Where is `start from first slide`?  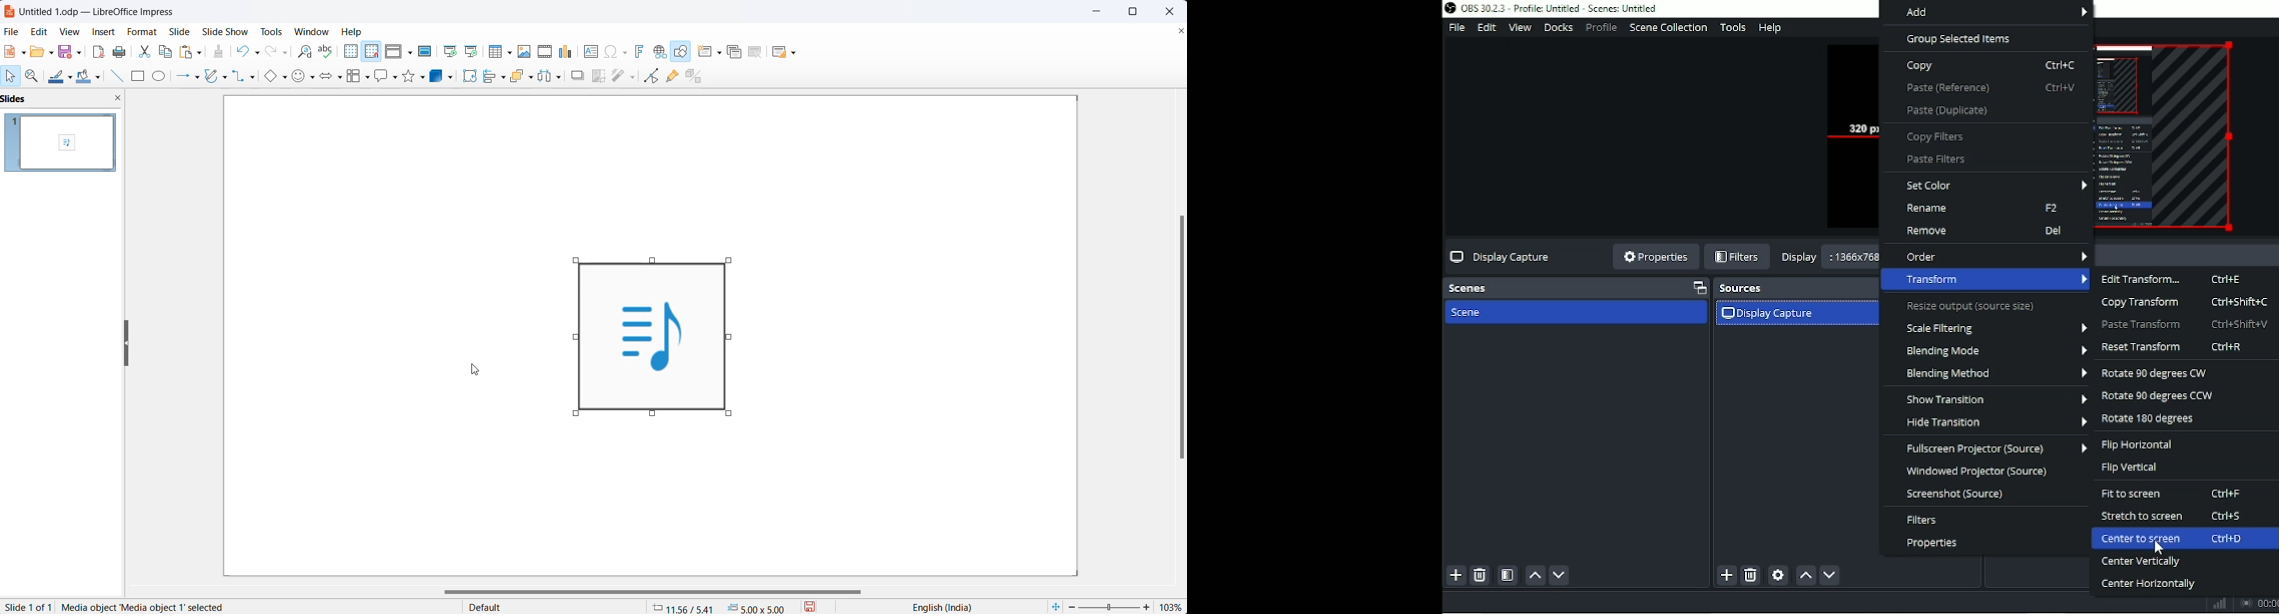
start from first slide is located at coordinates (450, 52).